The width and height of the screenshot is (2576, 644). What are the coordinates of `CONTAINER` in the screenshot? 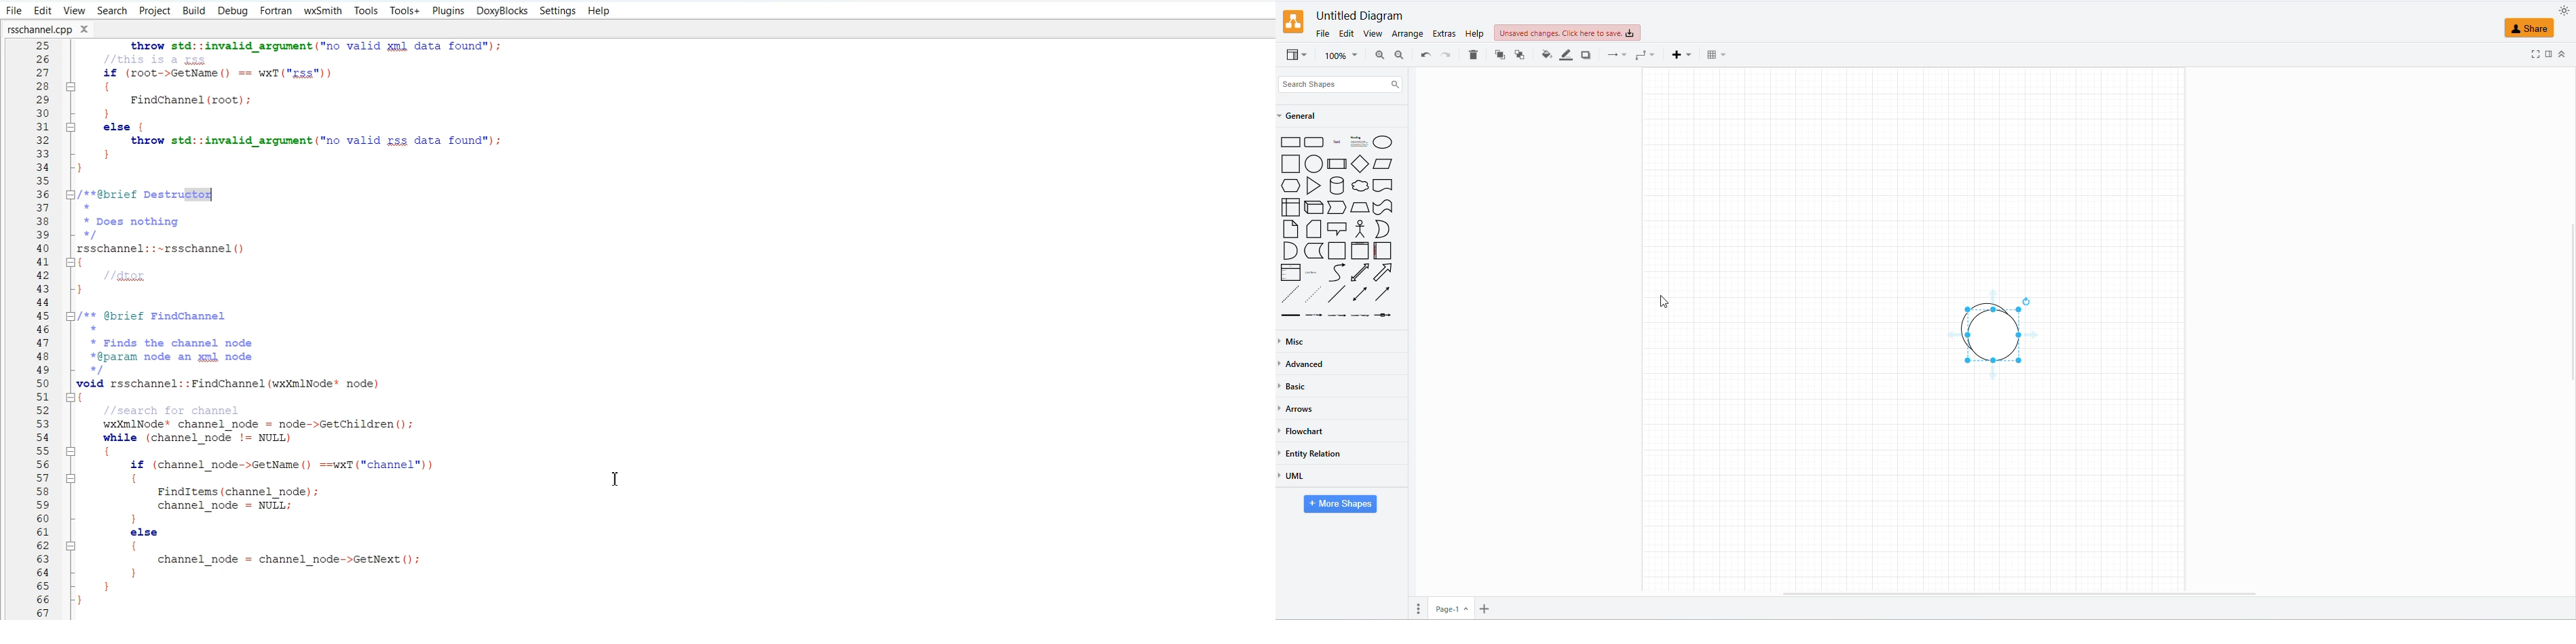 It's located at (1358, 250).